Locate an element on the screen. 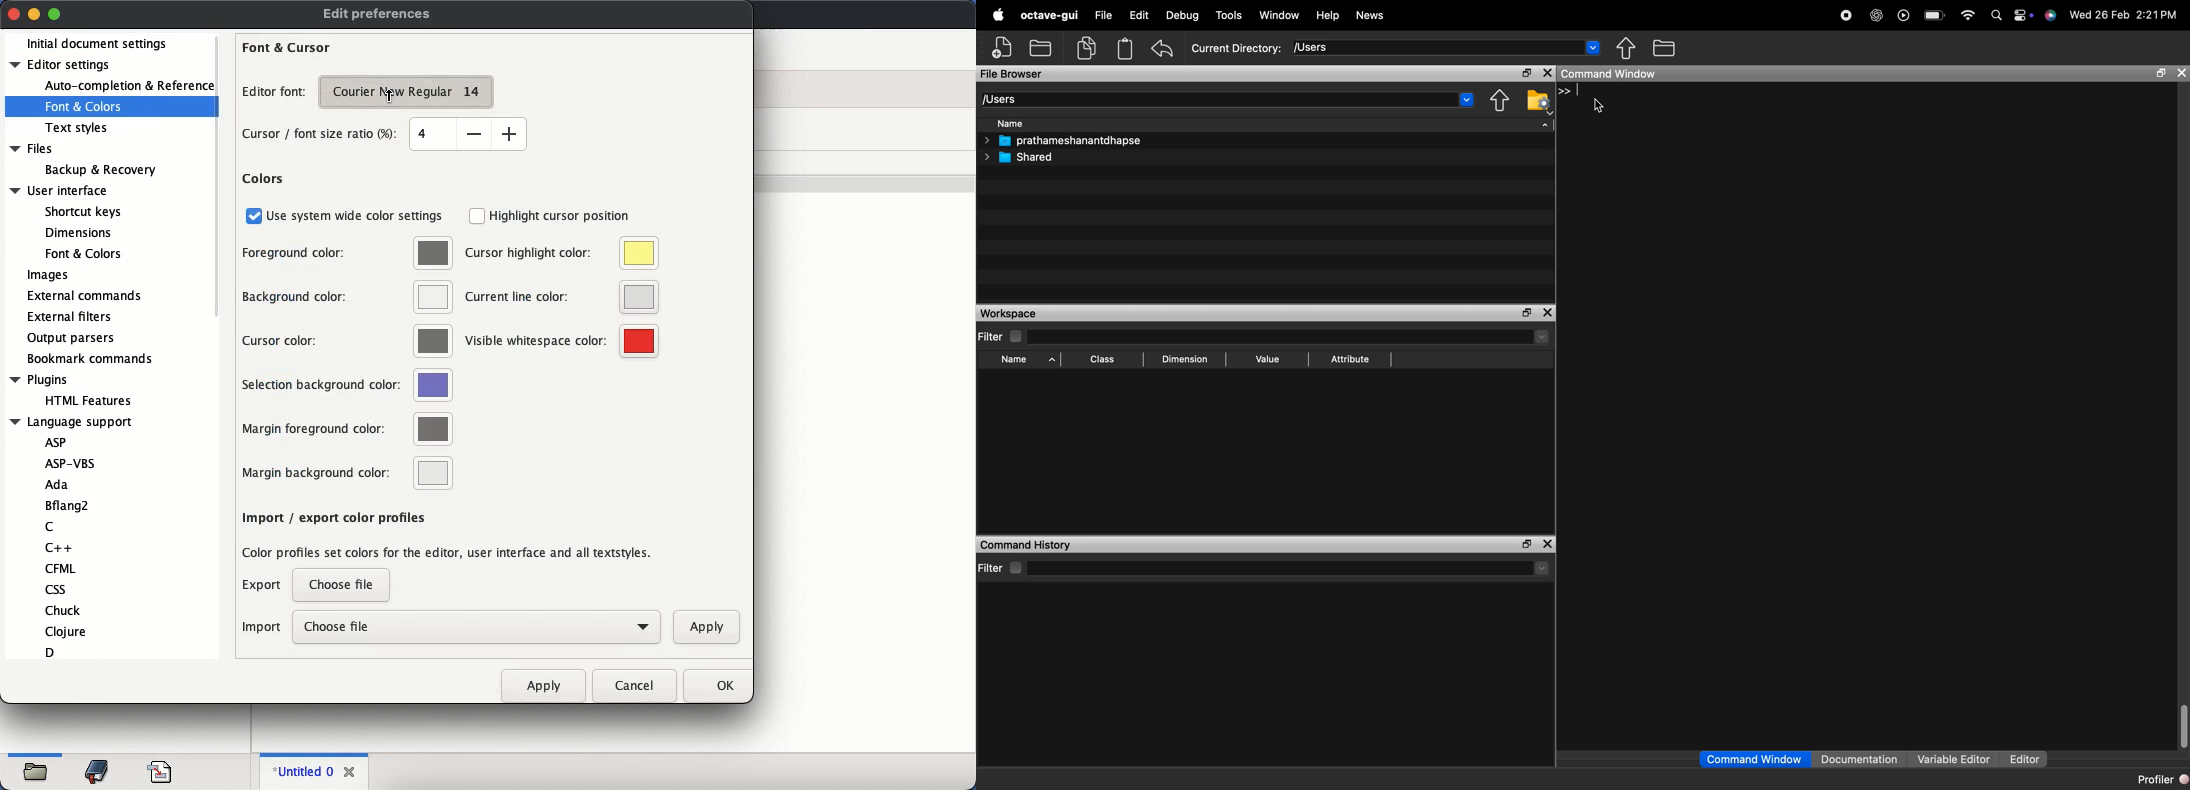  language support is located at coordinates (71, 422).